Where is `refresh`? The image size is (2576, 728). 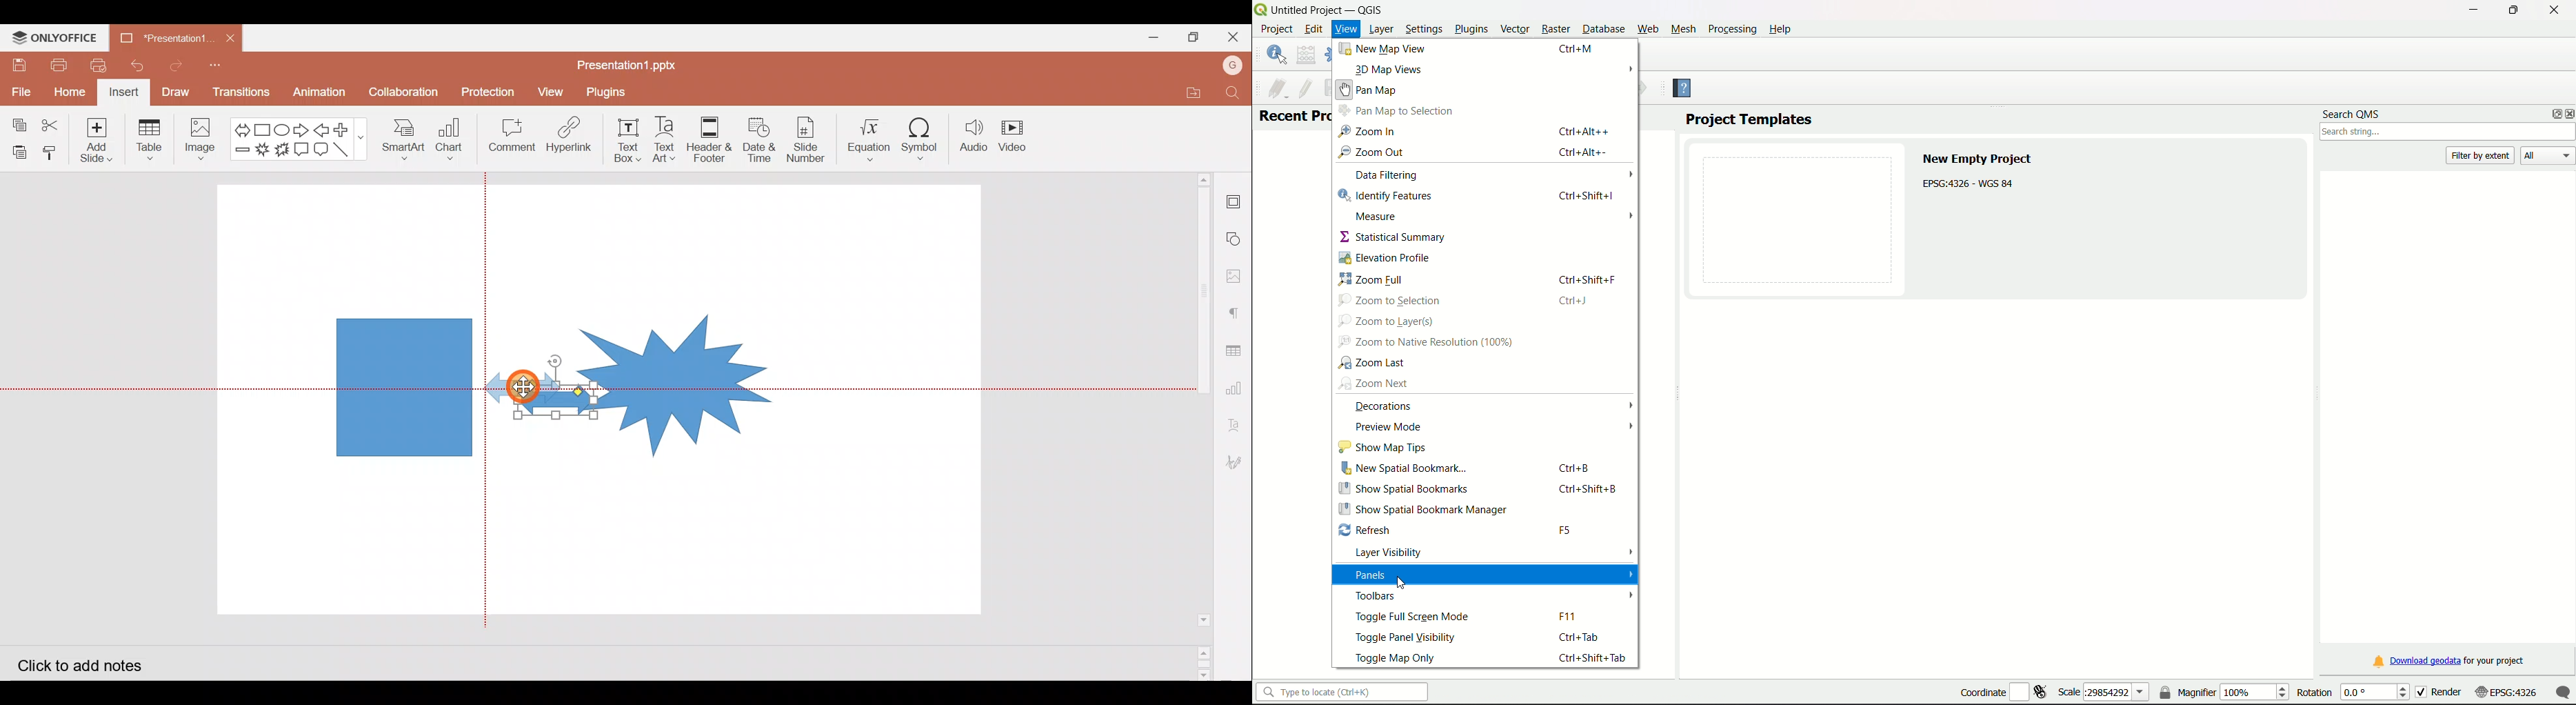
refresh is located at coordinates (1367, 530).